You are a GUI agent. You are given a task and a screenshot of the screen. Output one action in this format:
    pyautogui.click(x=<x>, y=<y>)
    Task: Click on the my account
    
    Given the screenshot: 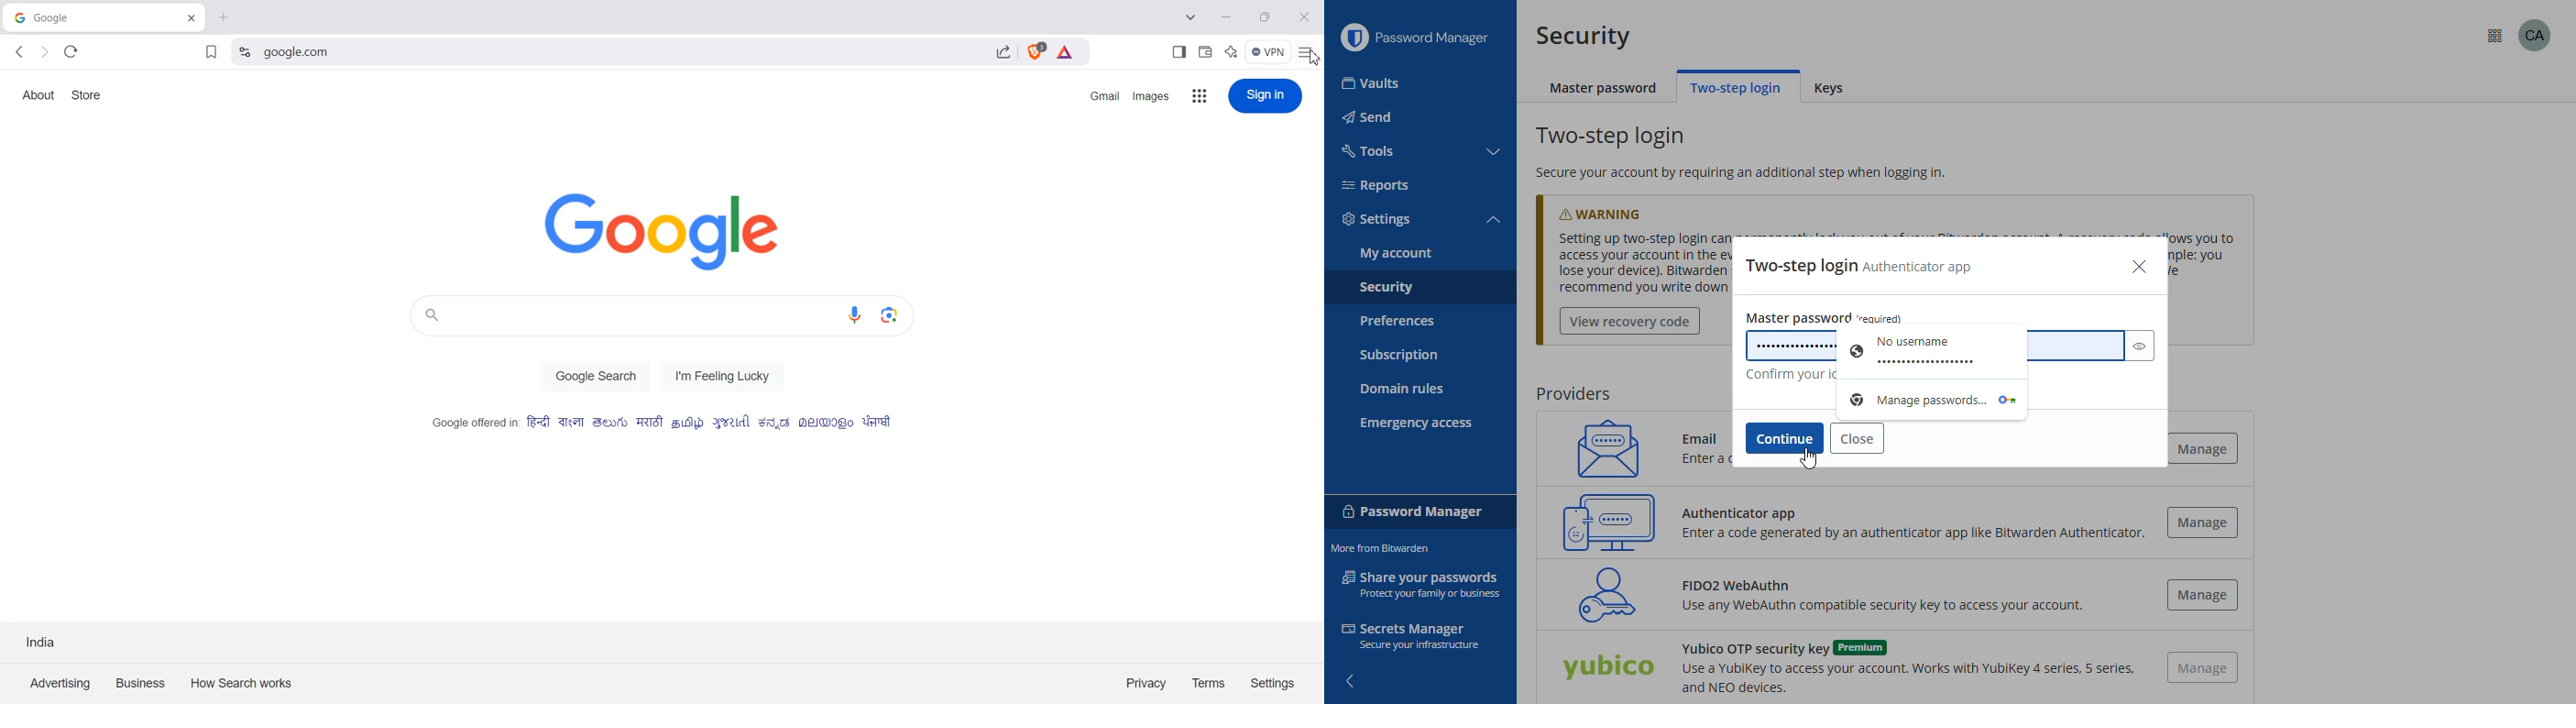 What is the action you would take?
    pyautogui.click(x=1397, y=253)
    